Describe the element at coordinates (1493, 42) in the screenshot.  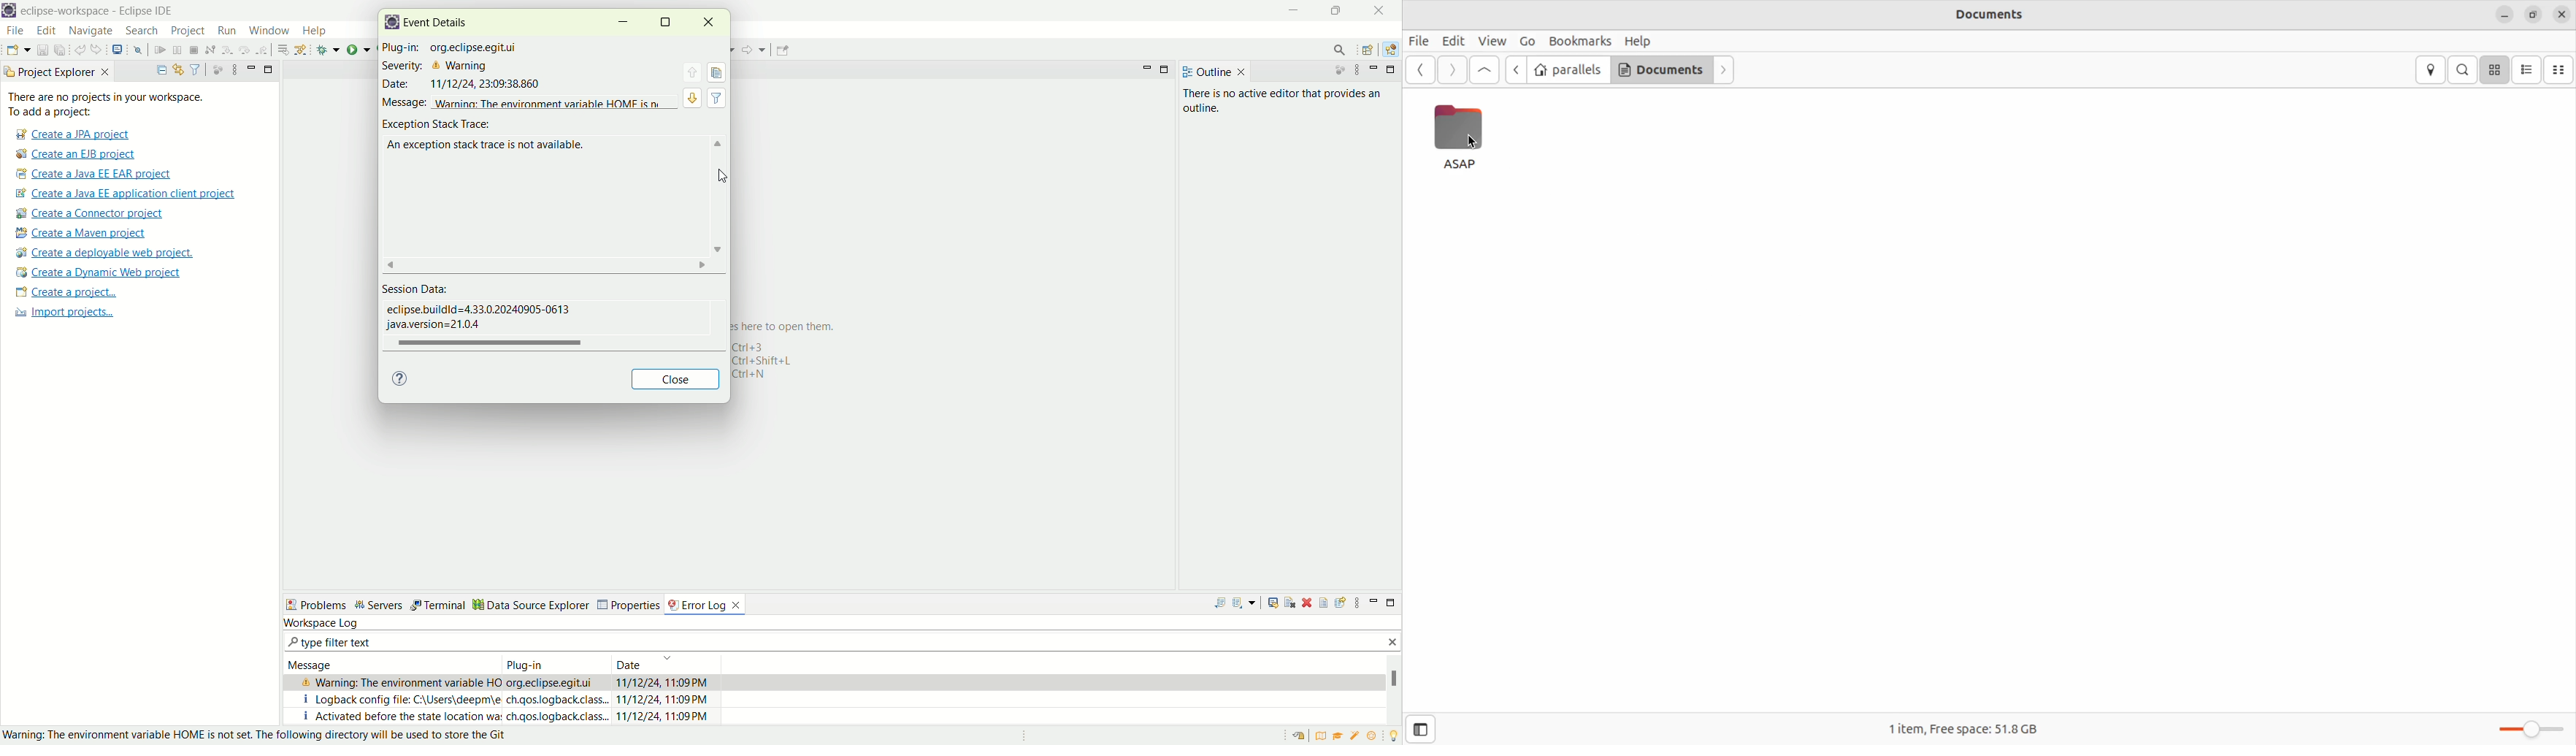
I see `View` at that location.